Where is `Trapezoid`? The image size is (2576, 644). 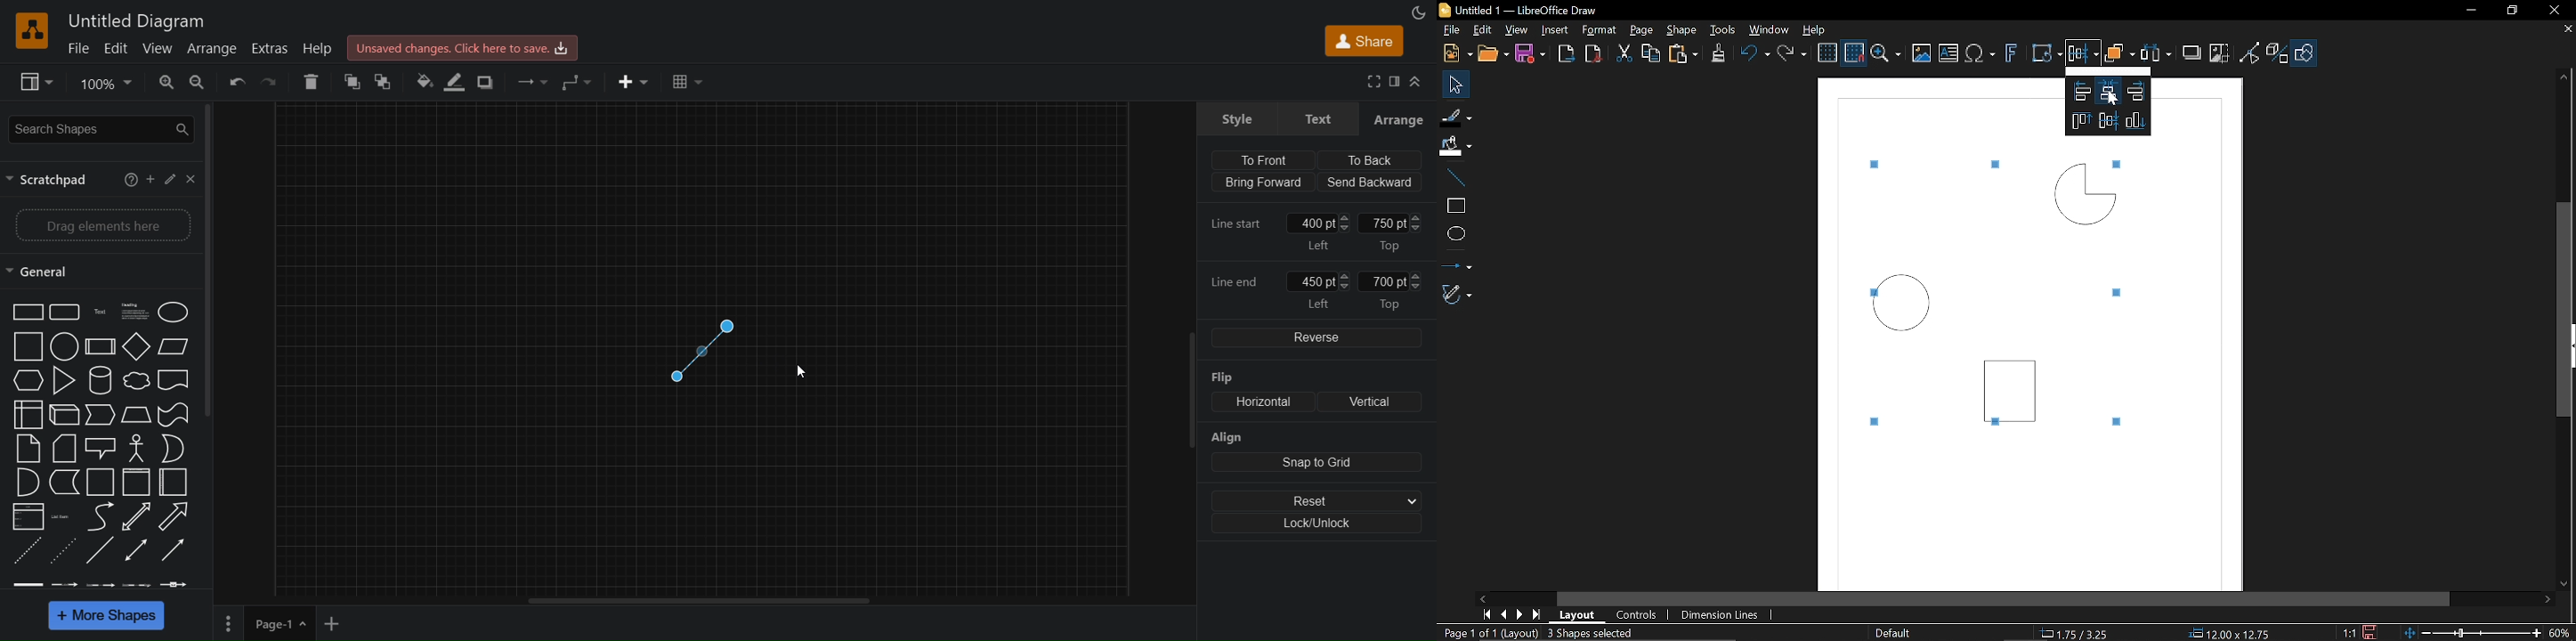
Trapezoid is located at coordinates (135, 414).